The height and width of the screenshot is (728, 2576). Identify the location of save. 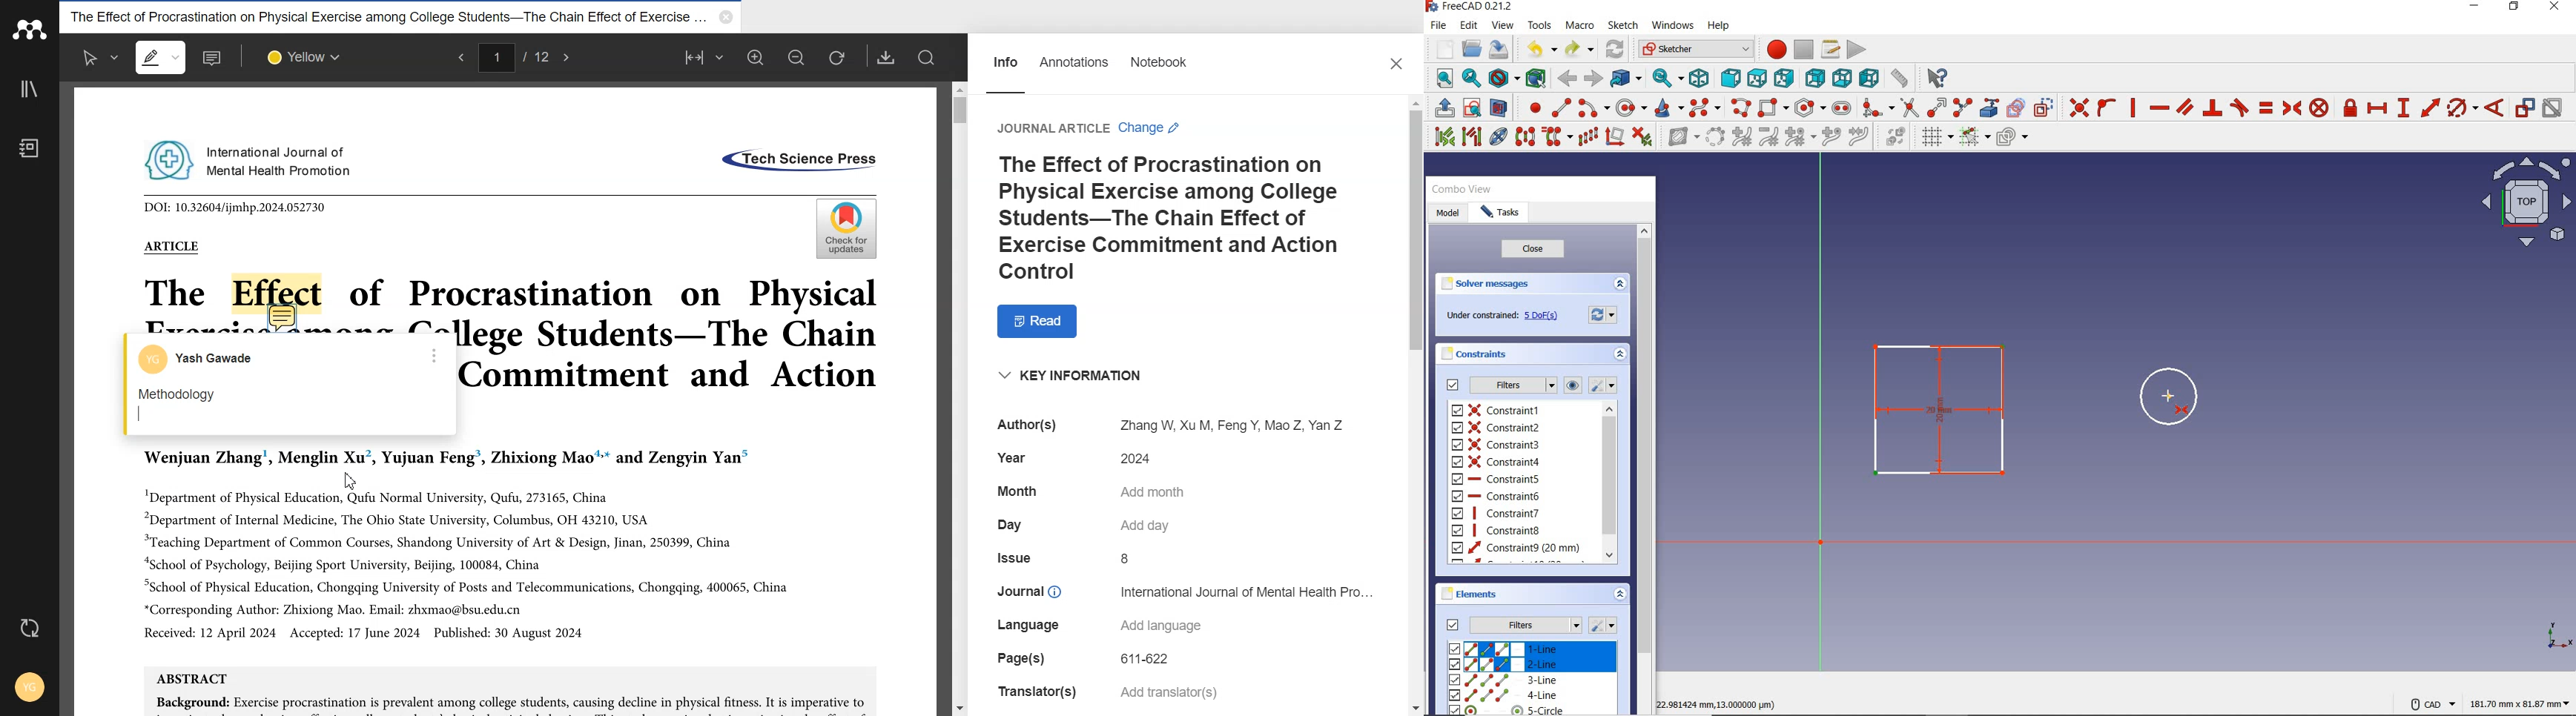
(1501, 49).